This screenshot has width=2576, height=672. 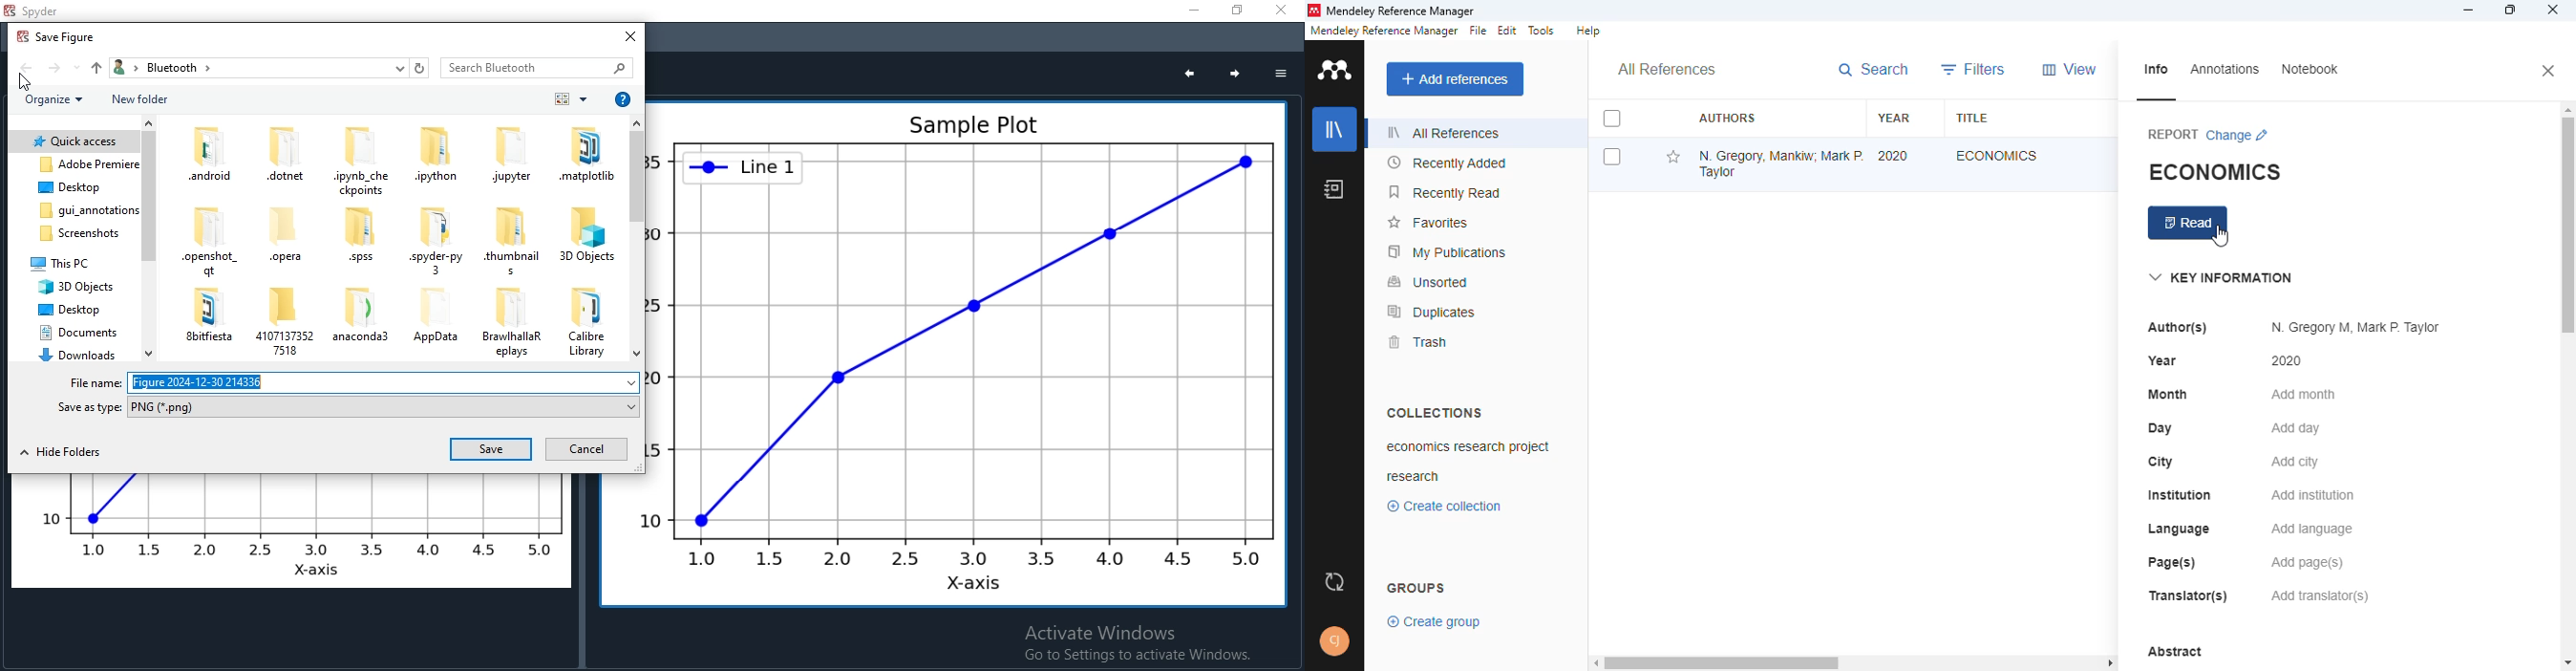 I want to click on back folder, so click(x=24, y=68).